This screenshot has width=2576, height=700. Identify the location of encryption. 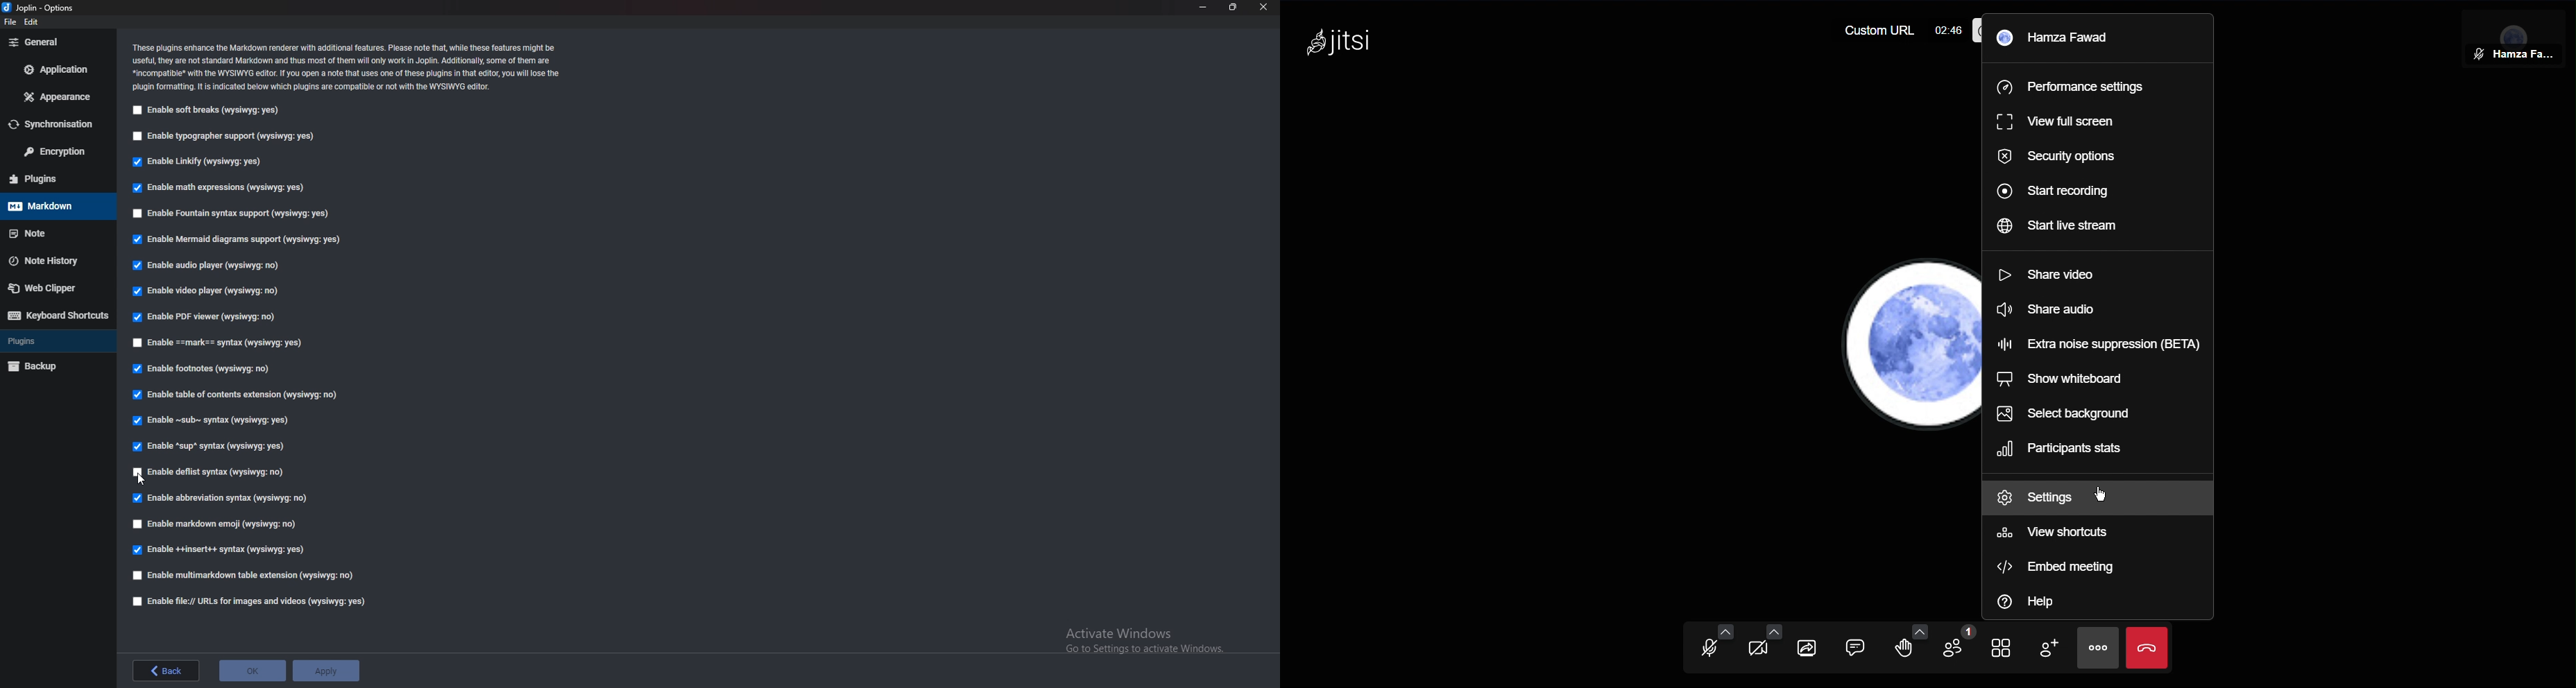
(56, 151).